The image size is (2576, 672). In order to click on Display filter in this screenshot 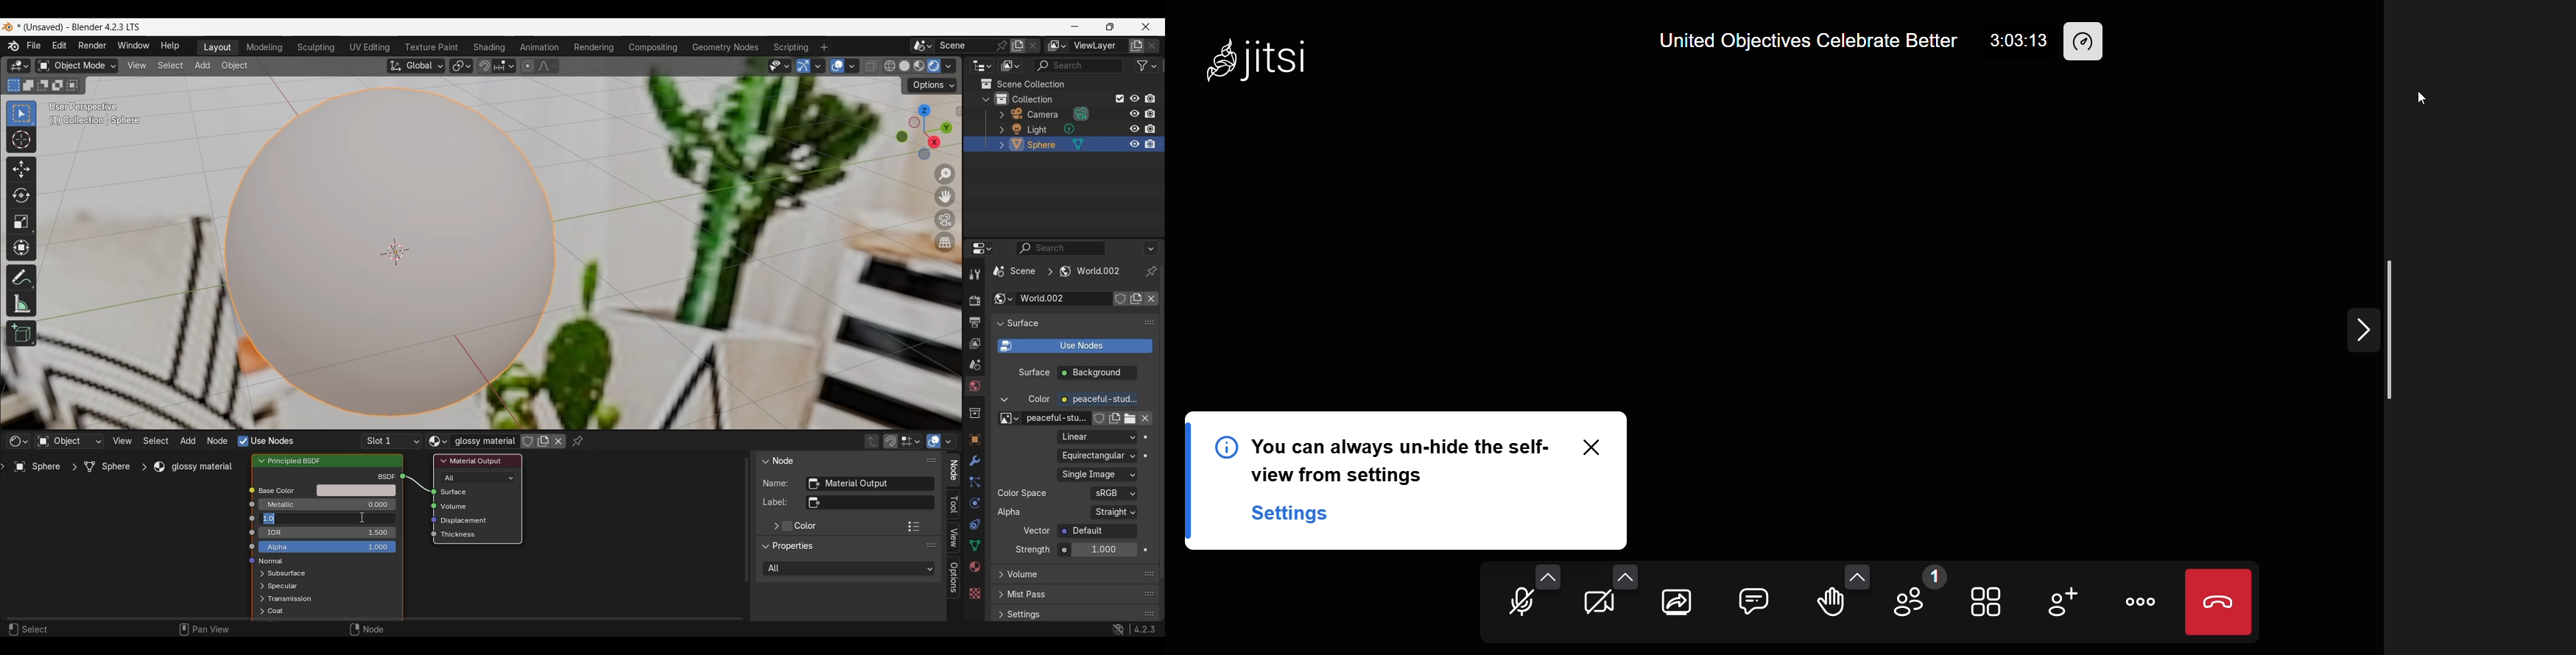, I will do `click(1060, 248)`.